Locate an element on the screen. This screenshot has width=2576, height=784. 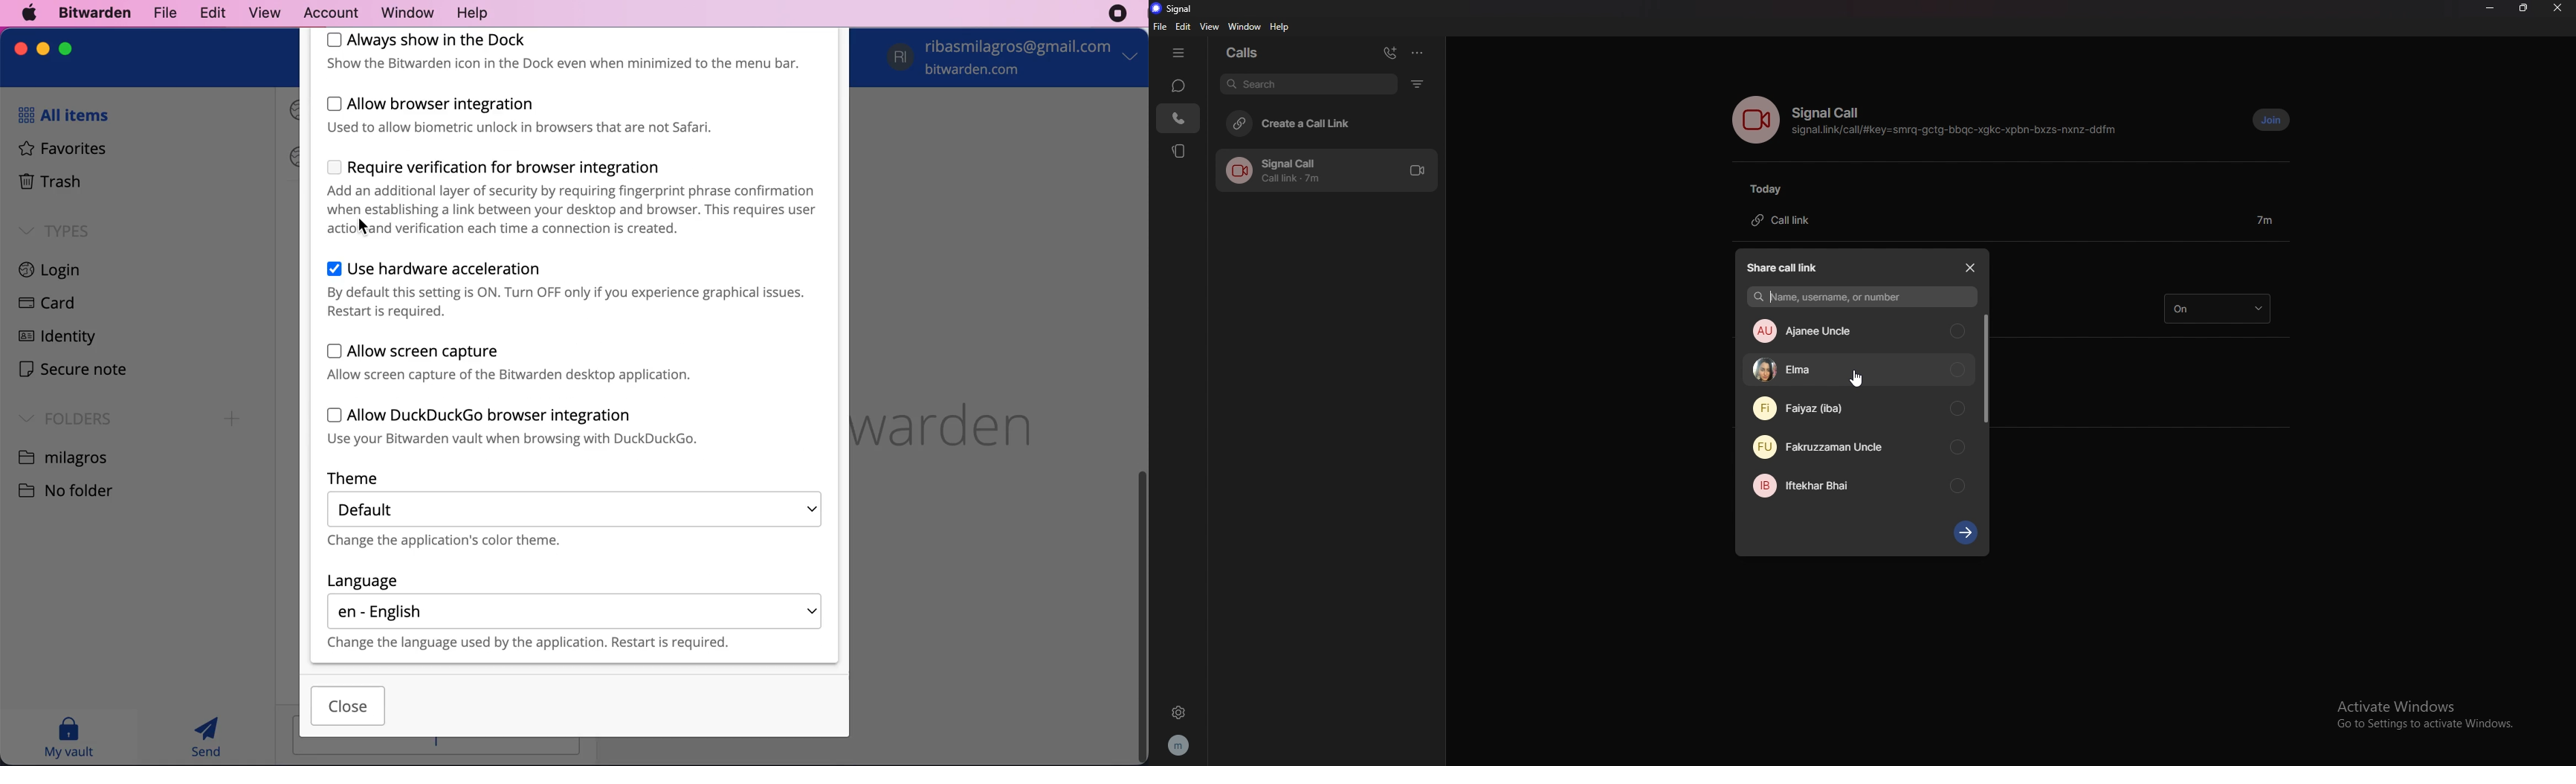
contact is located at coordinates (1862, 486).